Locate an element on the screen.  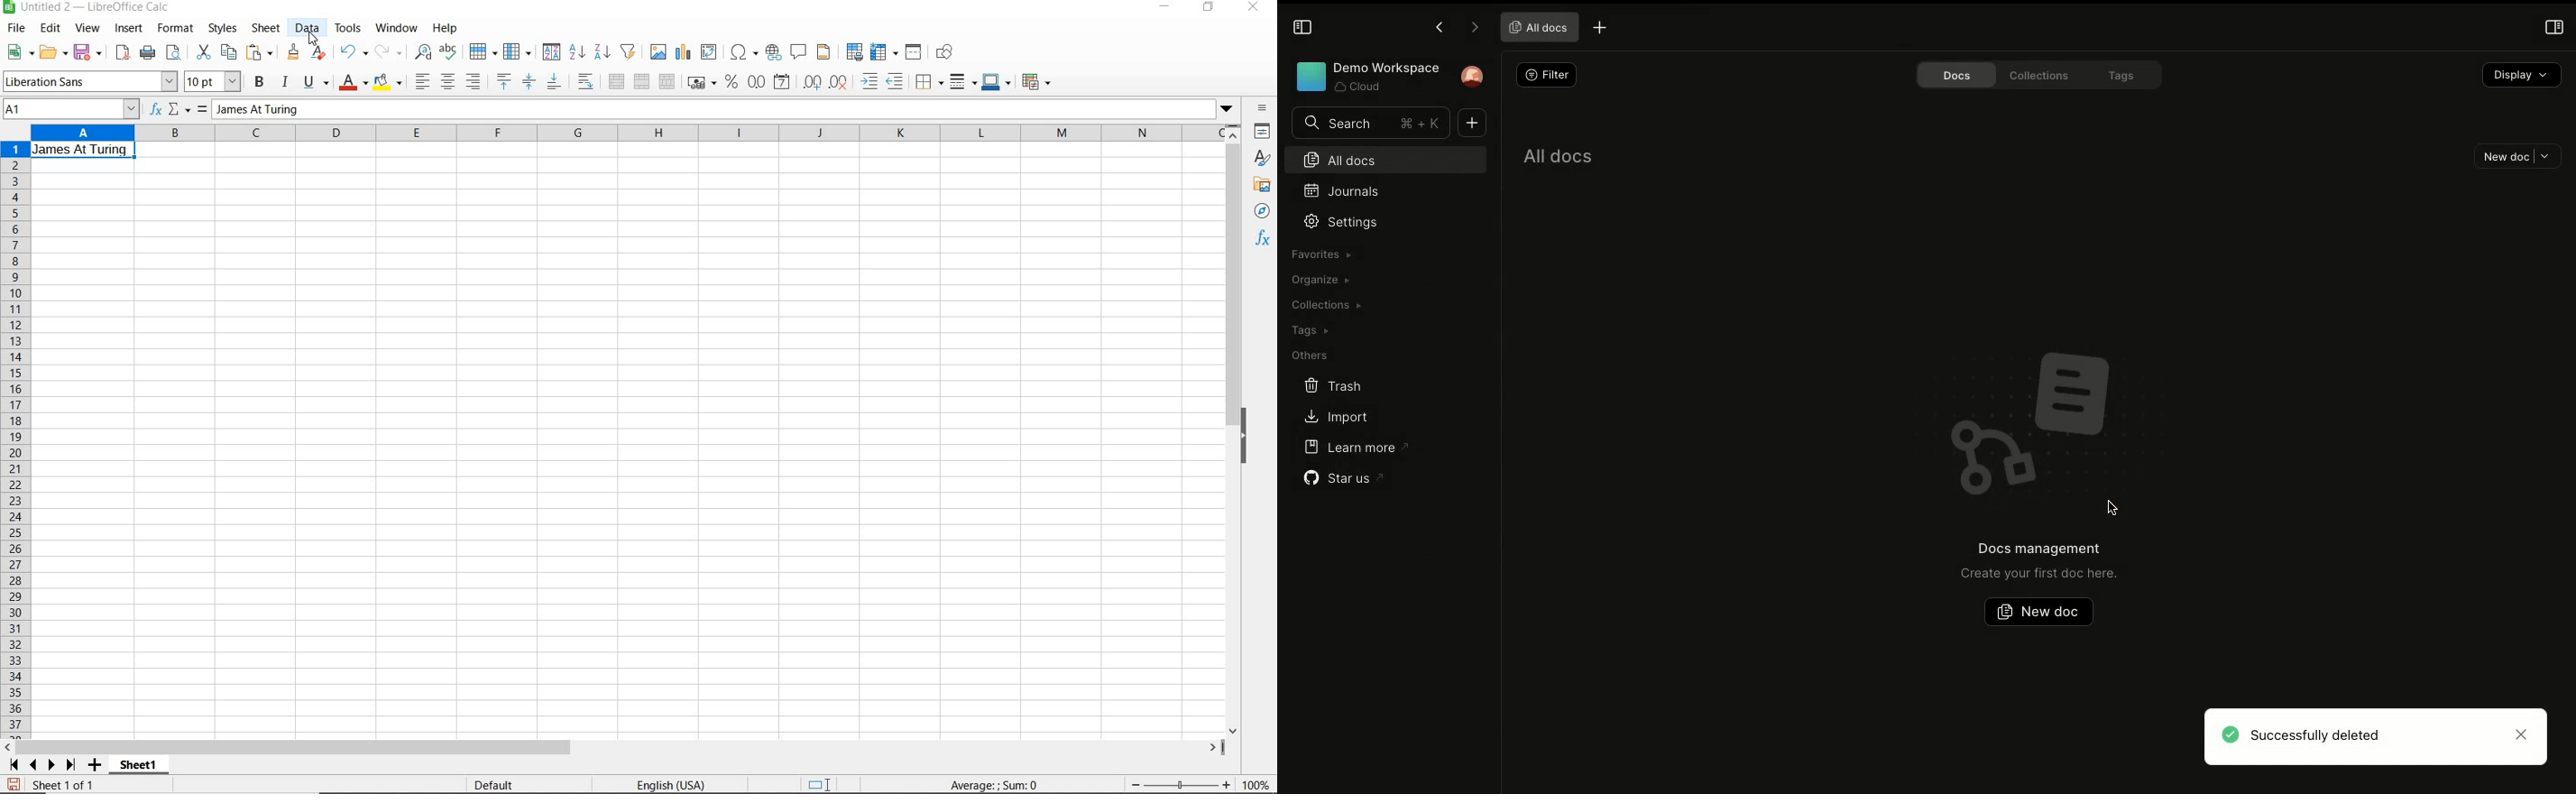
Organize is located at coordinates (1322, 279).